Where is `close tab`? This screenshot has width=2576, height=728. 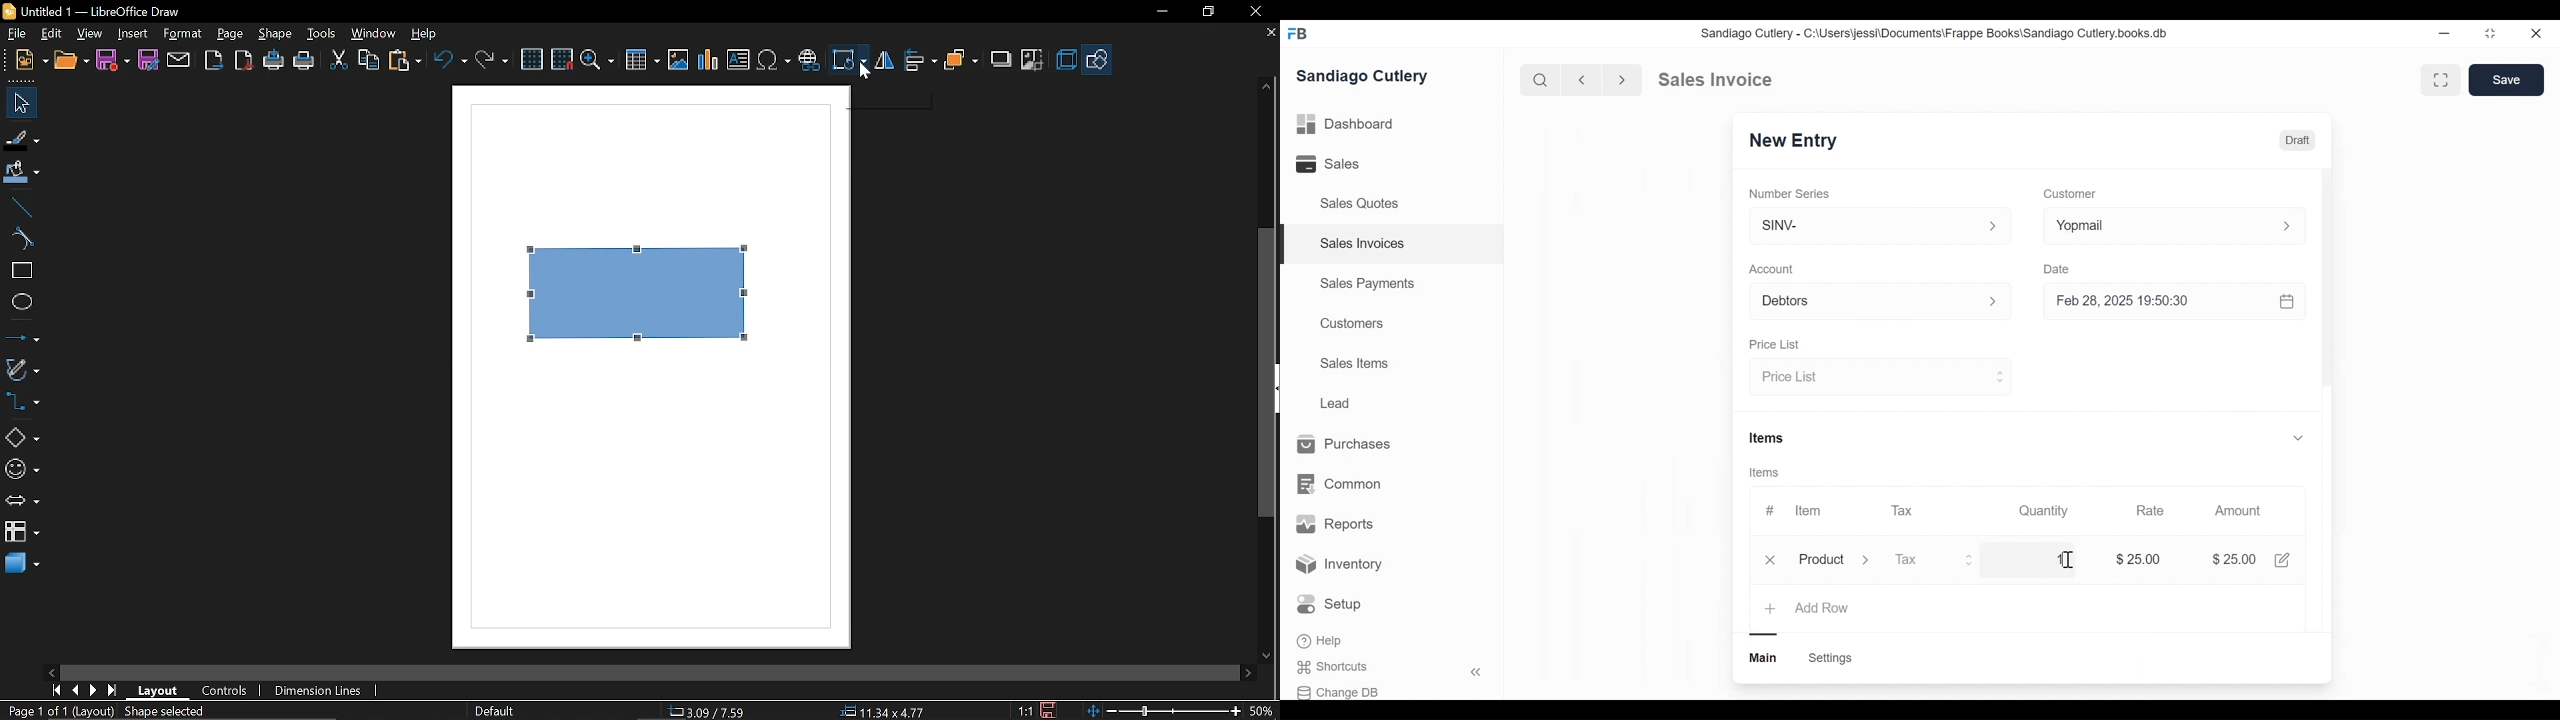
close tab is located at coordinates (1270, 34).